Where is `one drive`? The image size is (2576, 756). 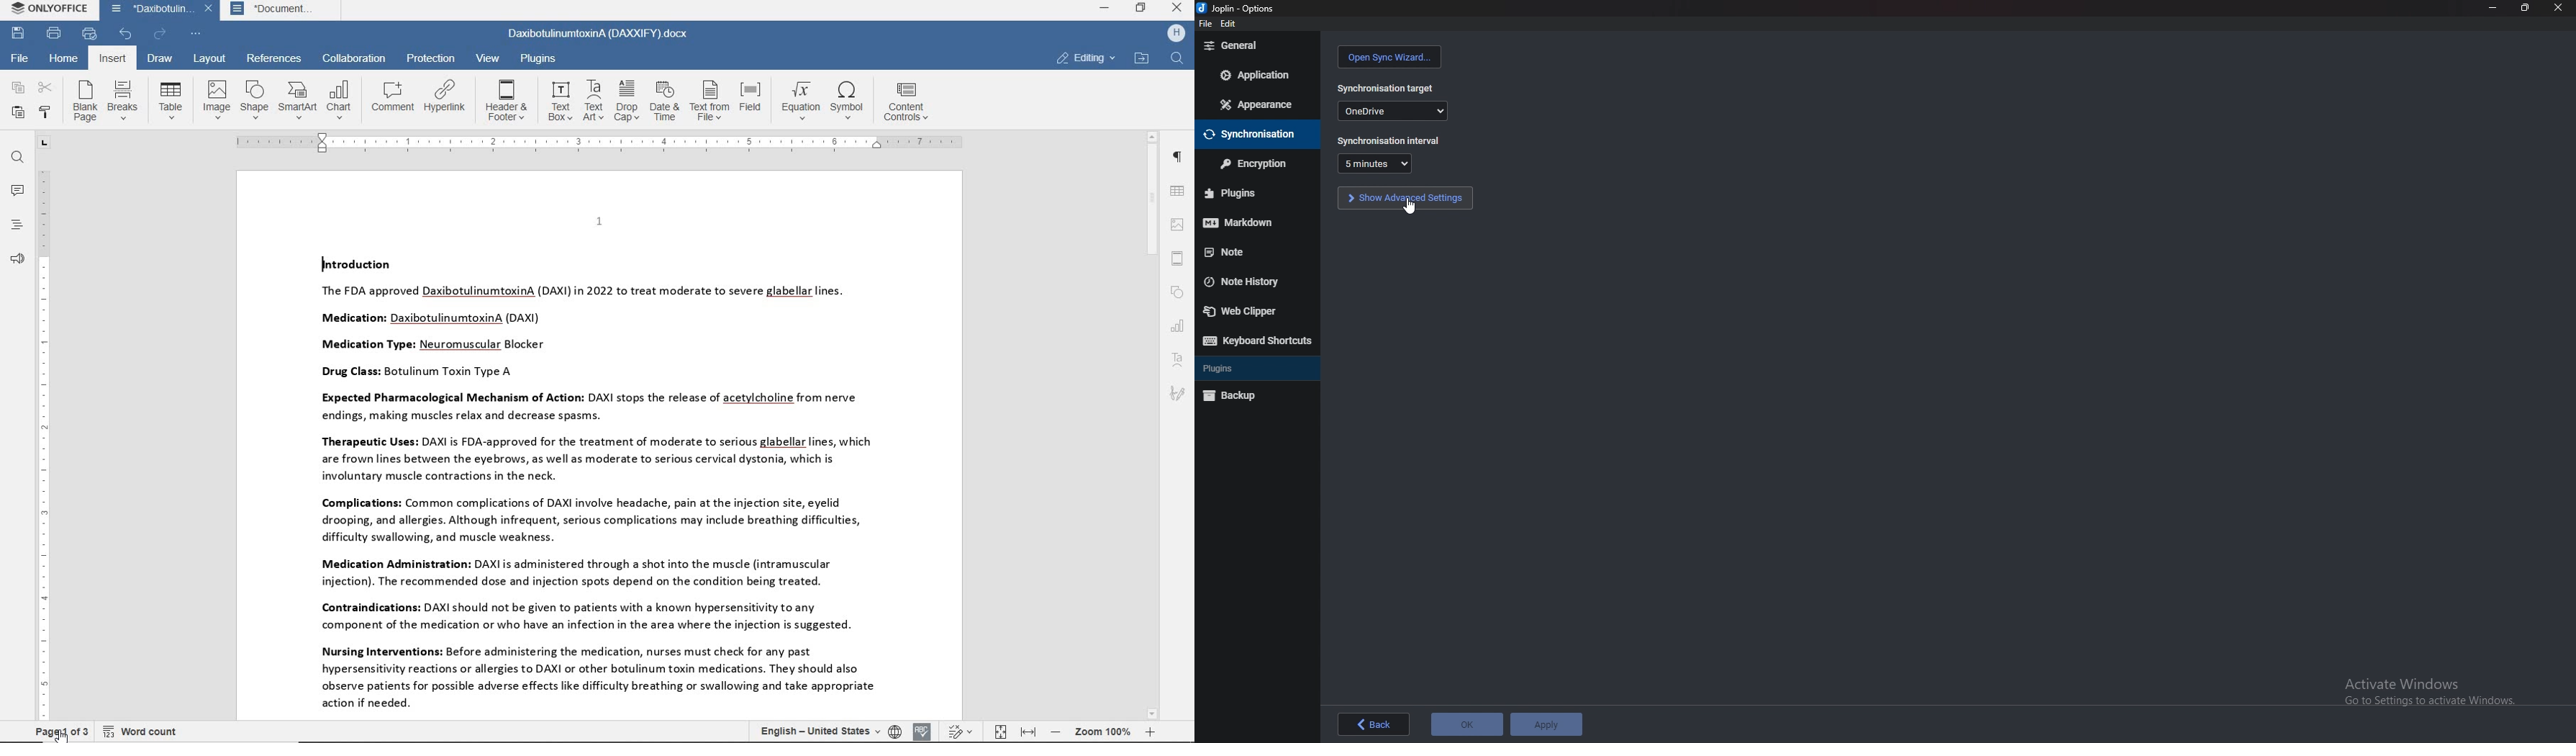
one drive is located at coordinates (1392, 110).